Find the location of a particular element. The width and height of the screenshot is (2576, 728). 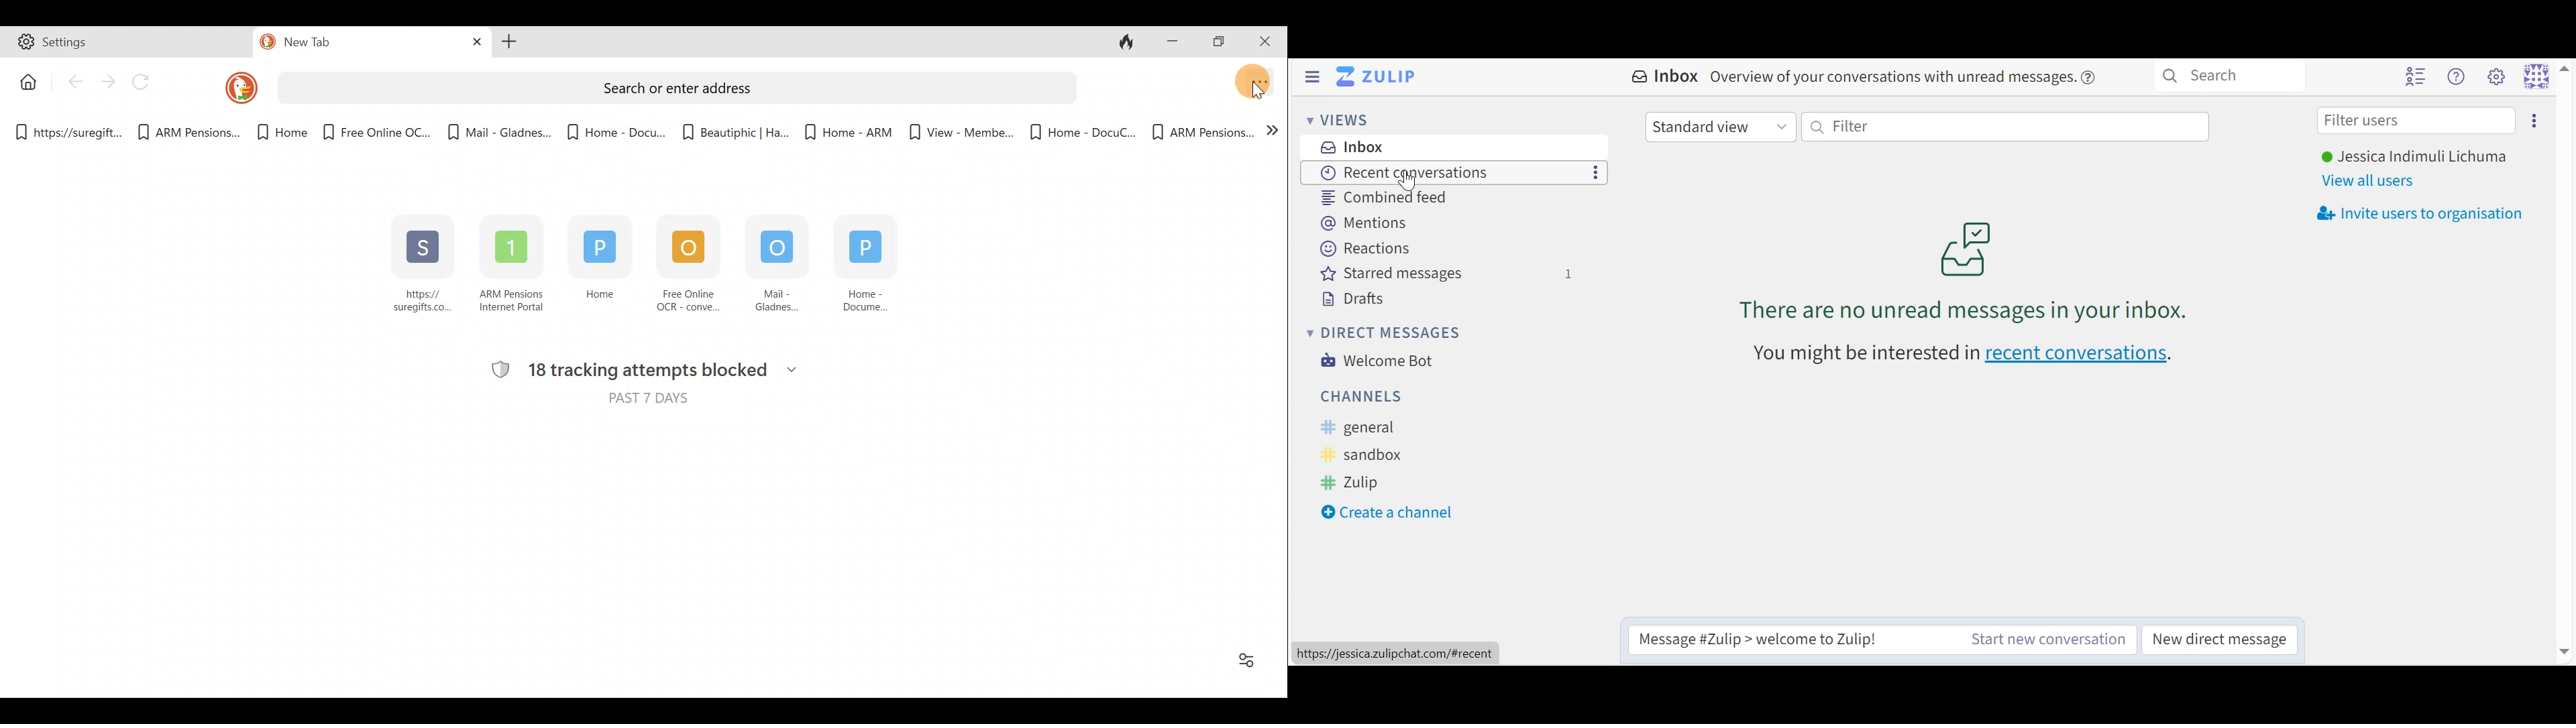

Invite users to organisation is located at coordinates (2420, 213).